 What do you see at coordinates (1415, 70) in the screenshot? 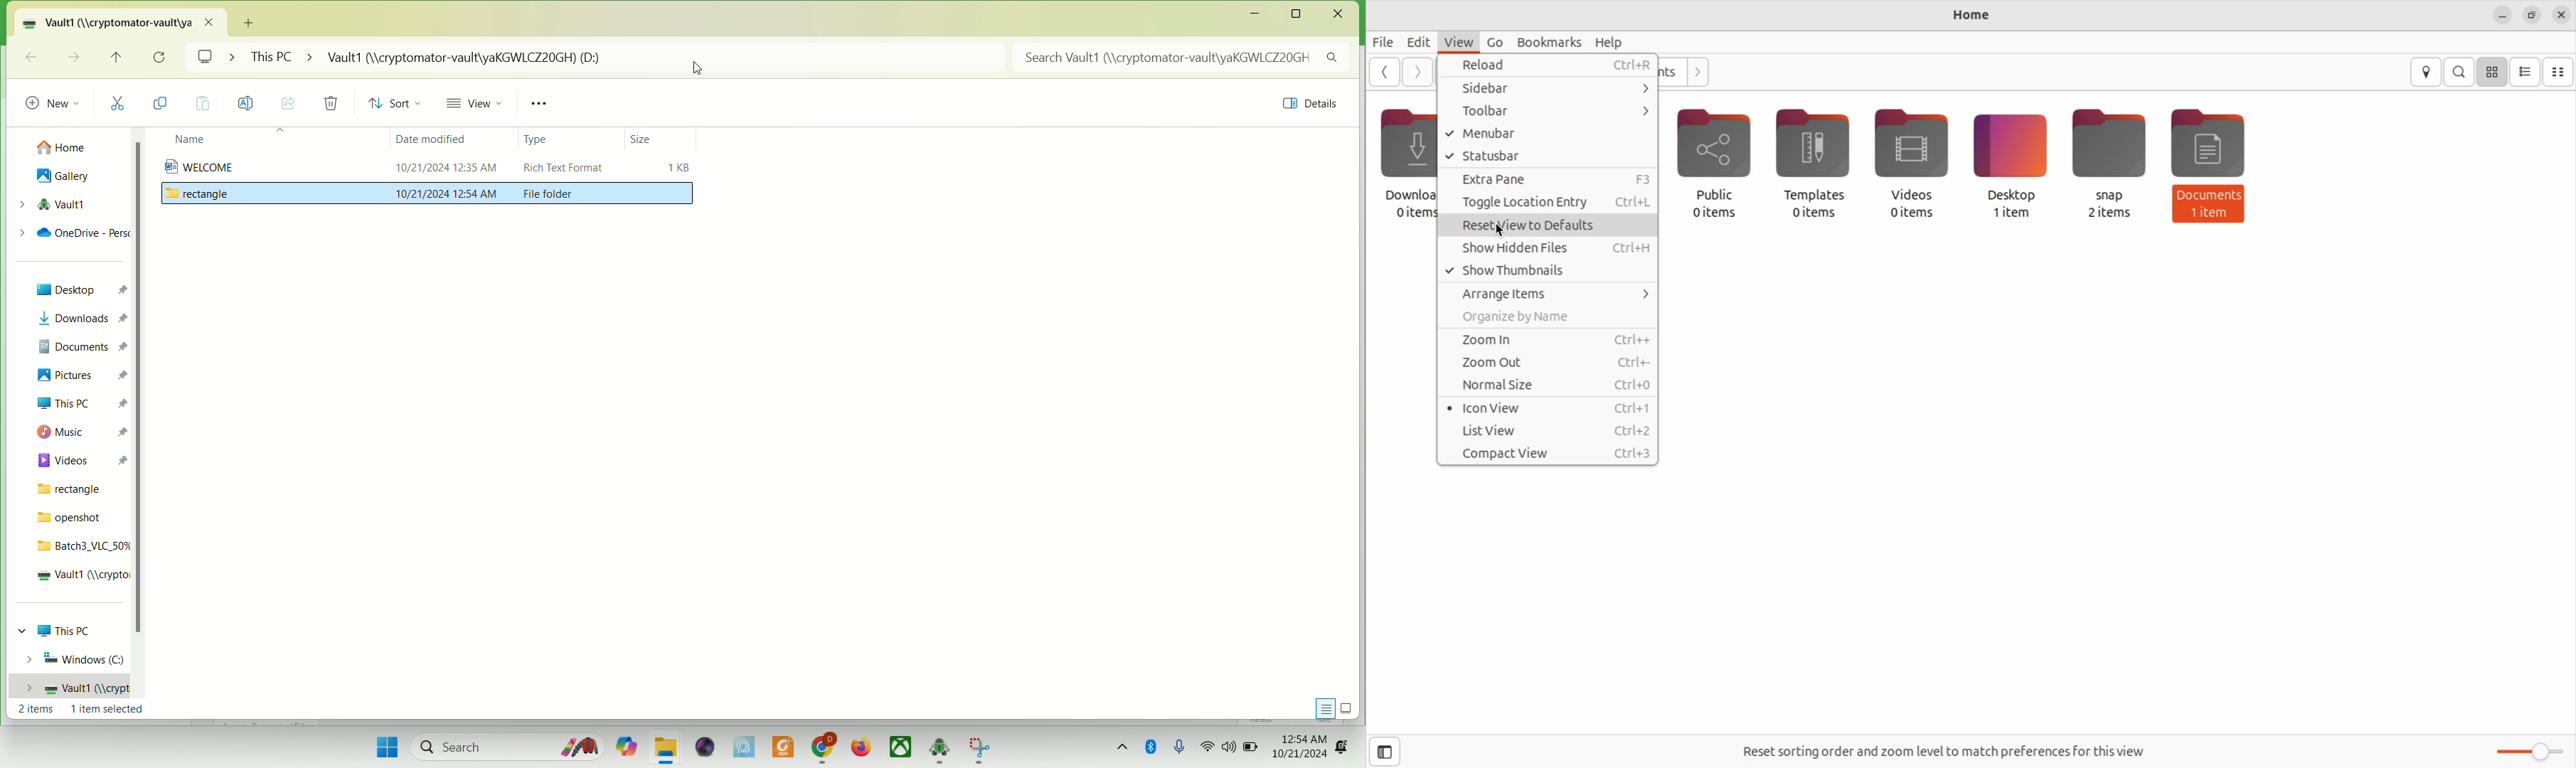
I see `go next` at bounding box center [1415, 70].